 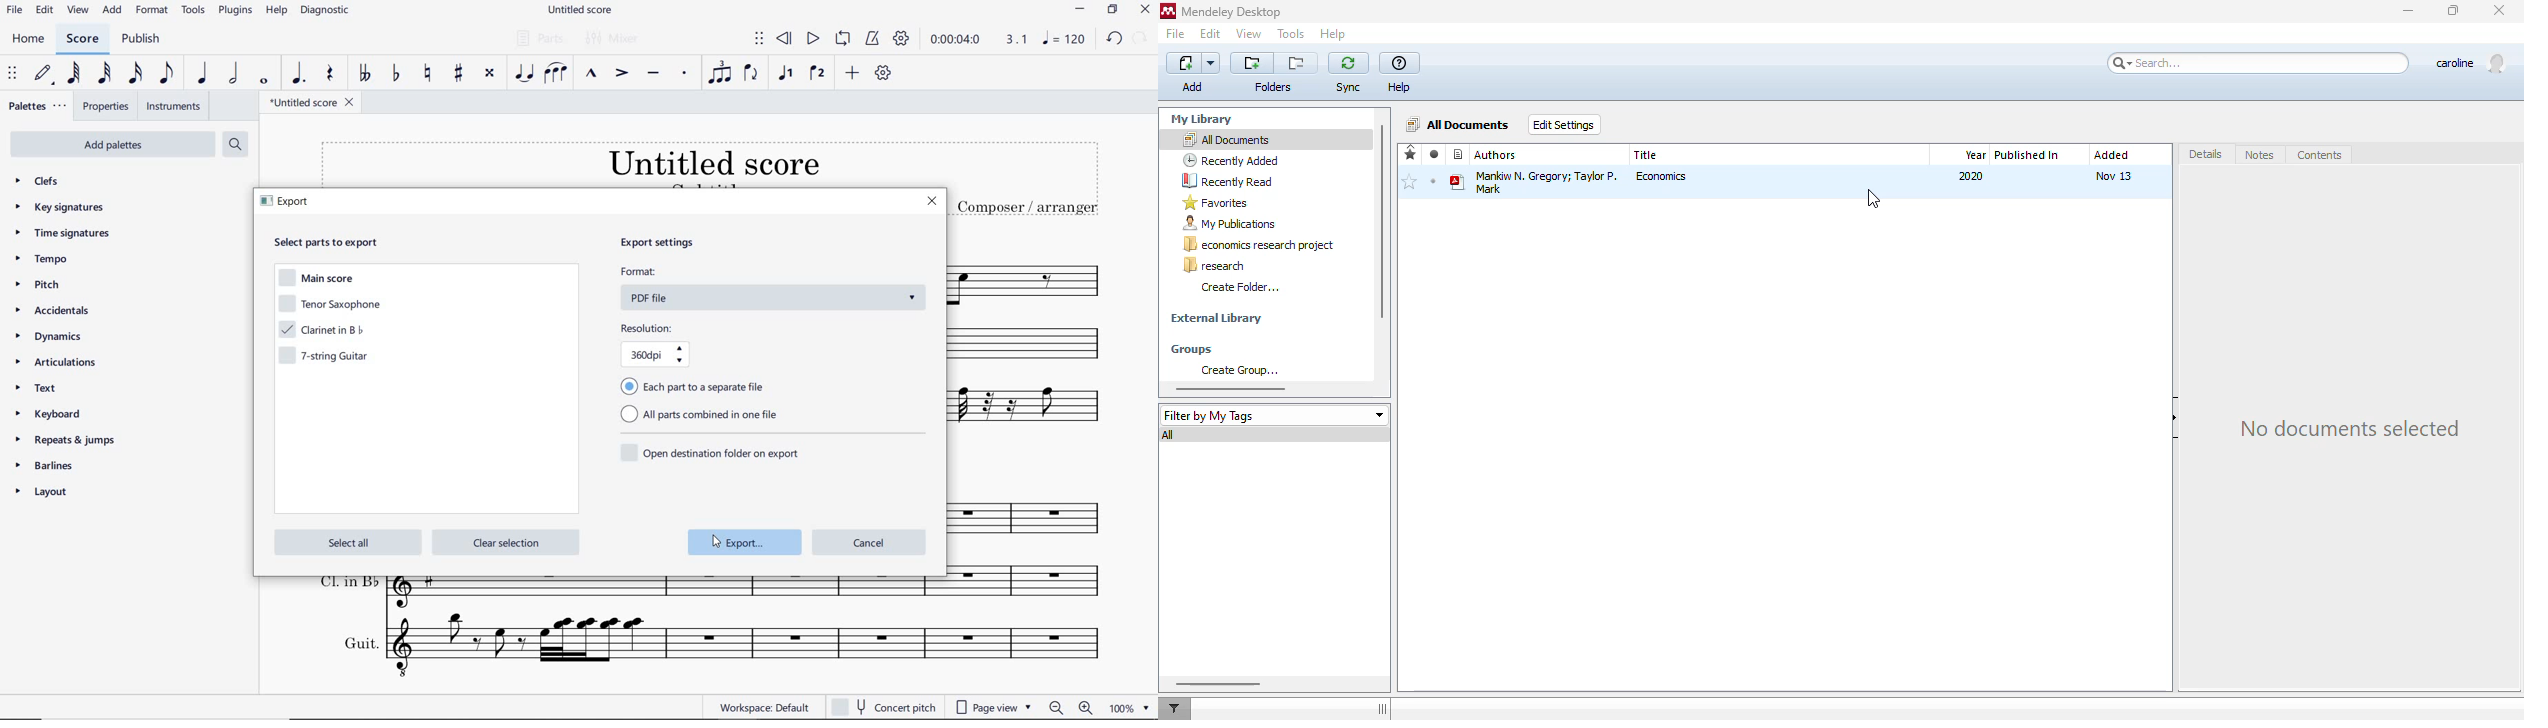 What do you see at coordinates (335, 242) in the screenshot?
I see `select parts to export` at bounding box center [335, 242].